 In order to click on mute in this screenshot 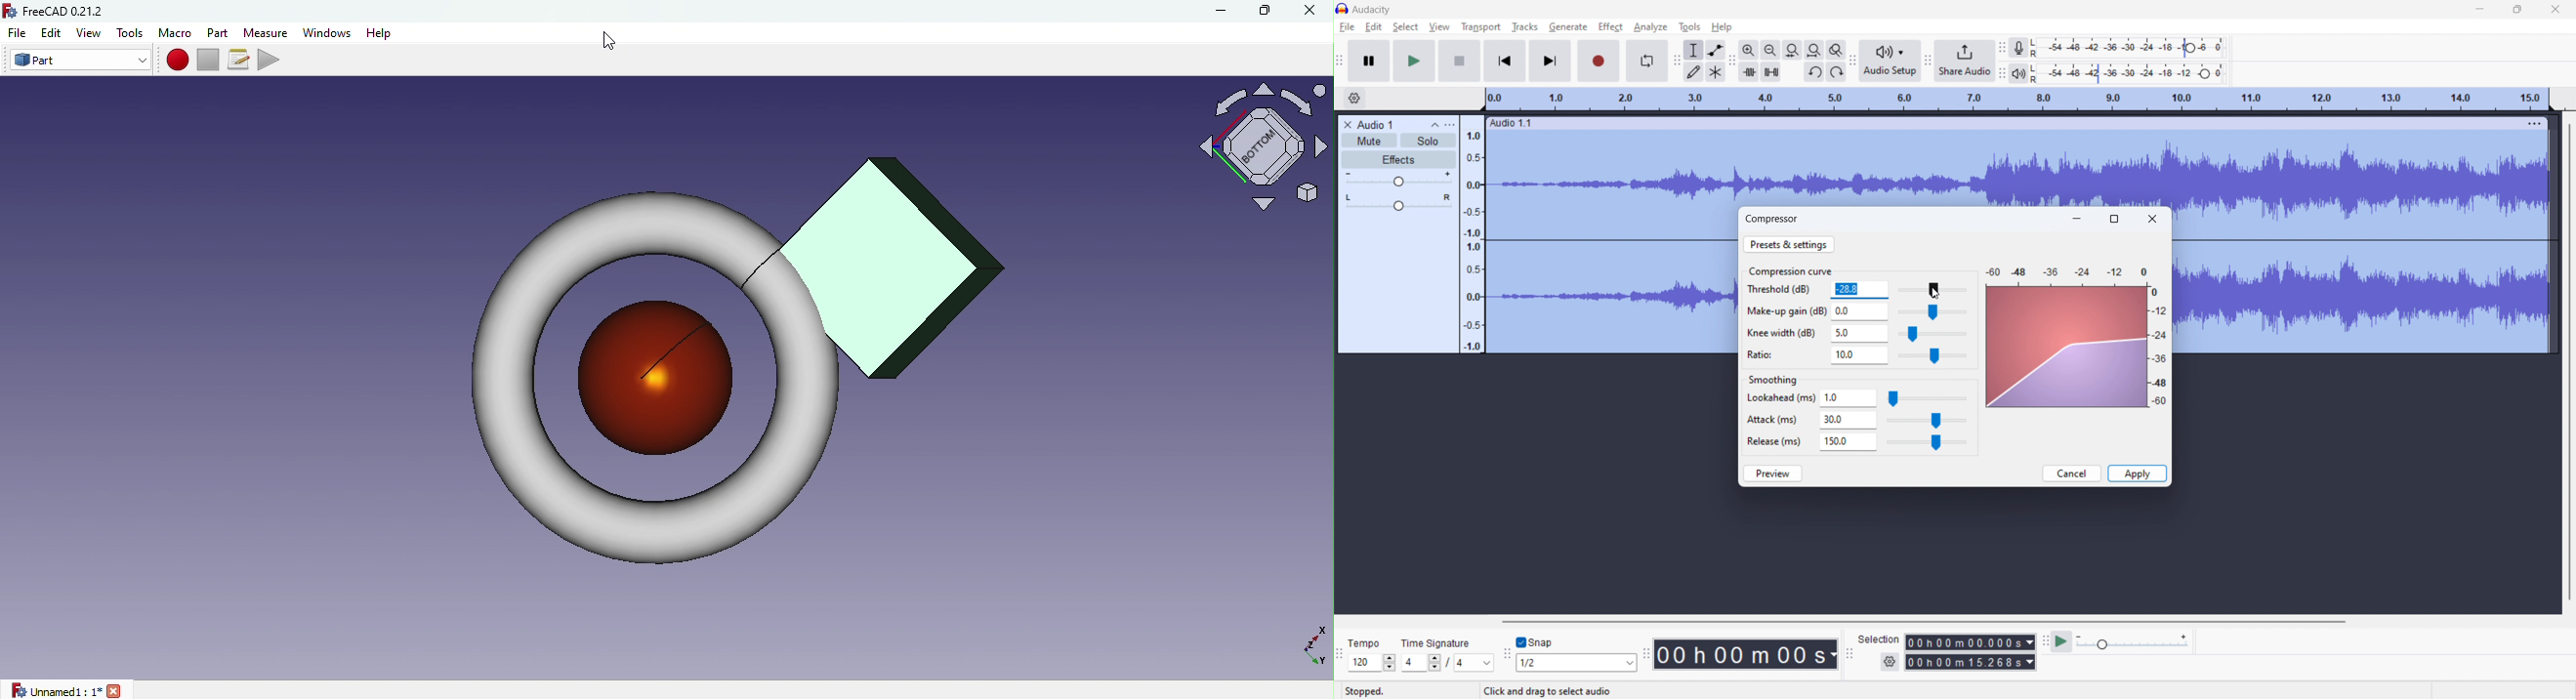, I will do `click(1370, 140)`.